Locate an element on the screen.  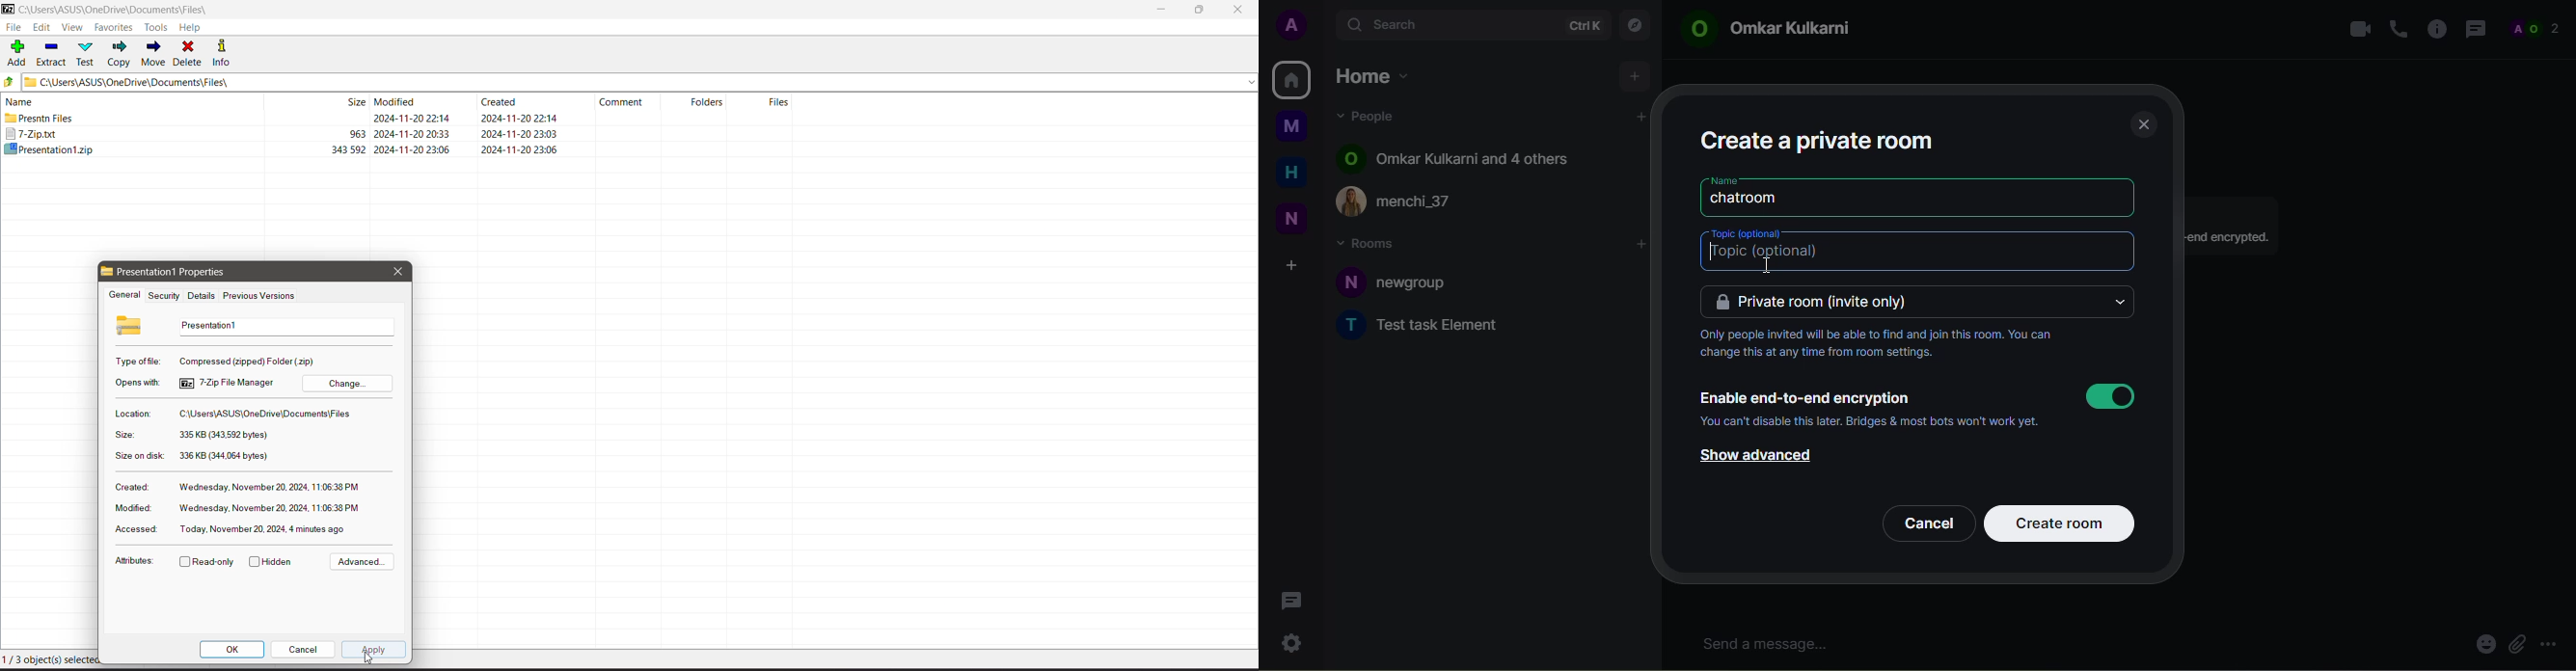
Help is located at coordinates (190, 28).